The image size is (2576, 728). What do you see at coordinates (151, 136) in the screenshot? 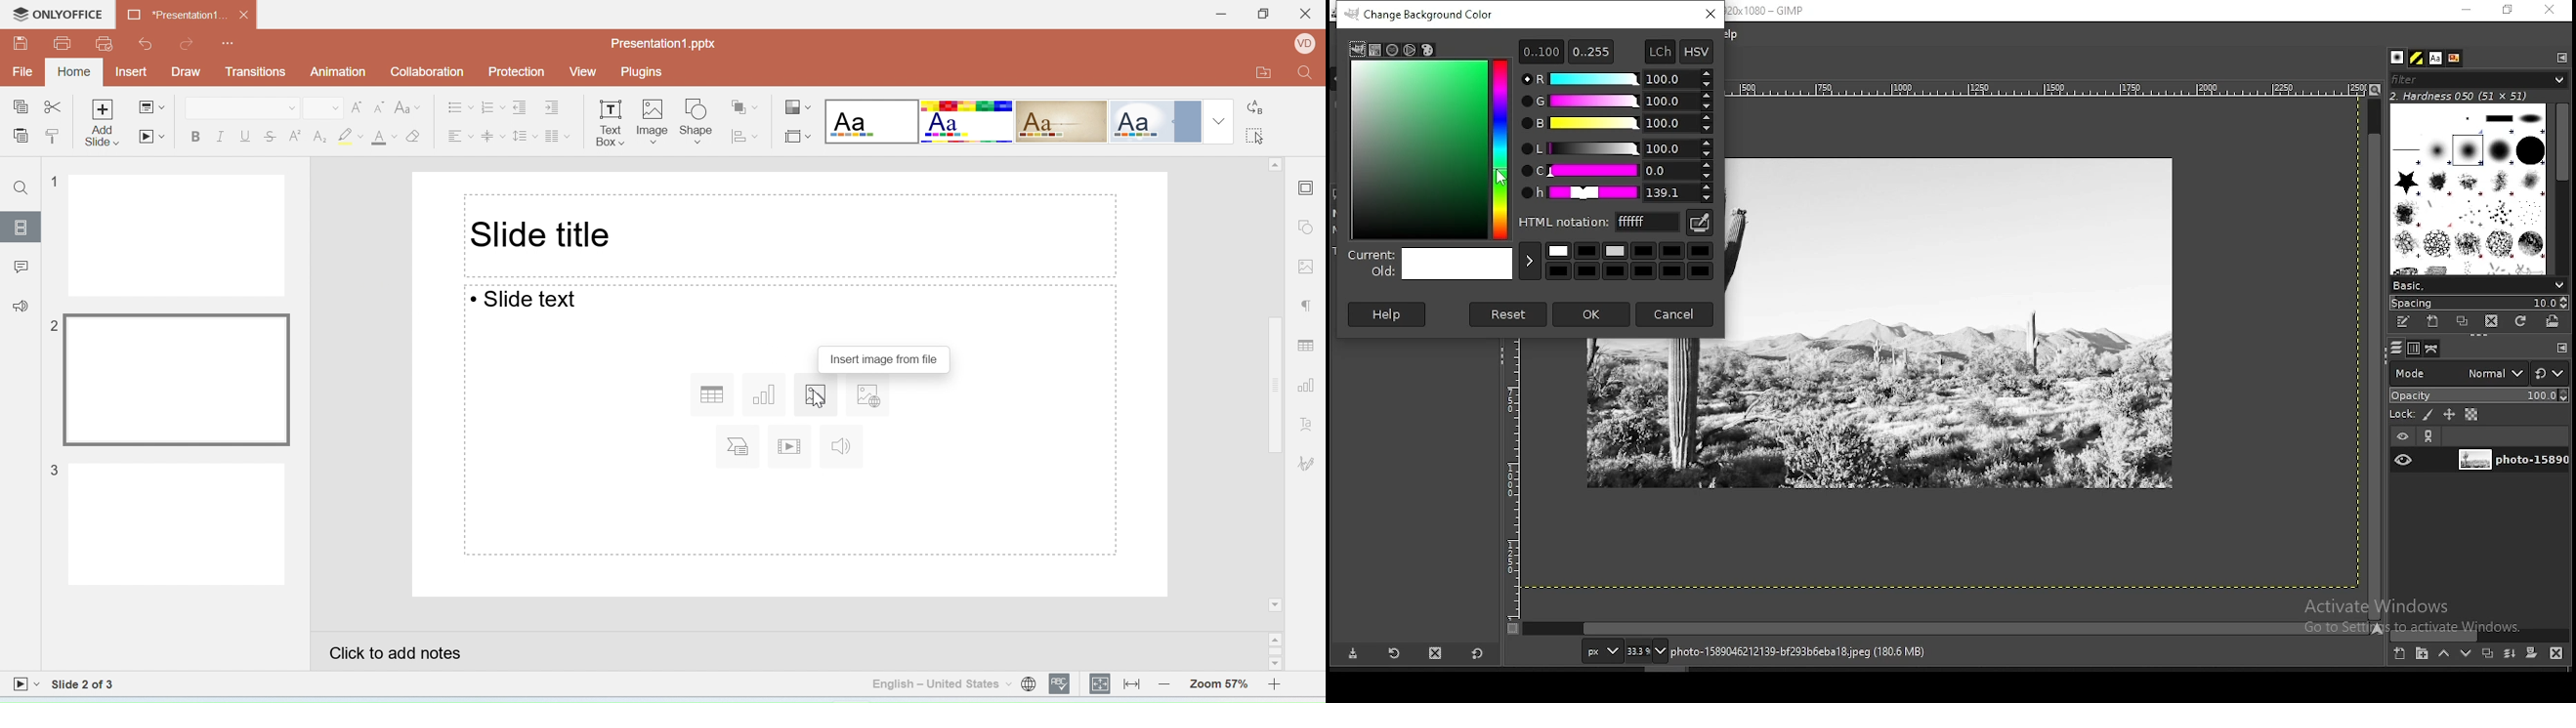
I see `Start slideshow` at bounding box center [151, 136].